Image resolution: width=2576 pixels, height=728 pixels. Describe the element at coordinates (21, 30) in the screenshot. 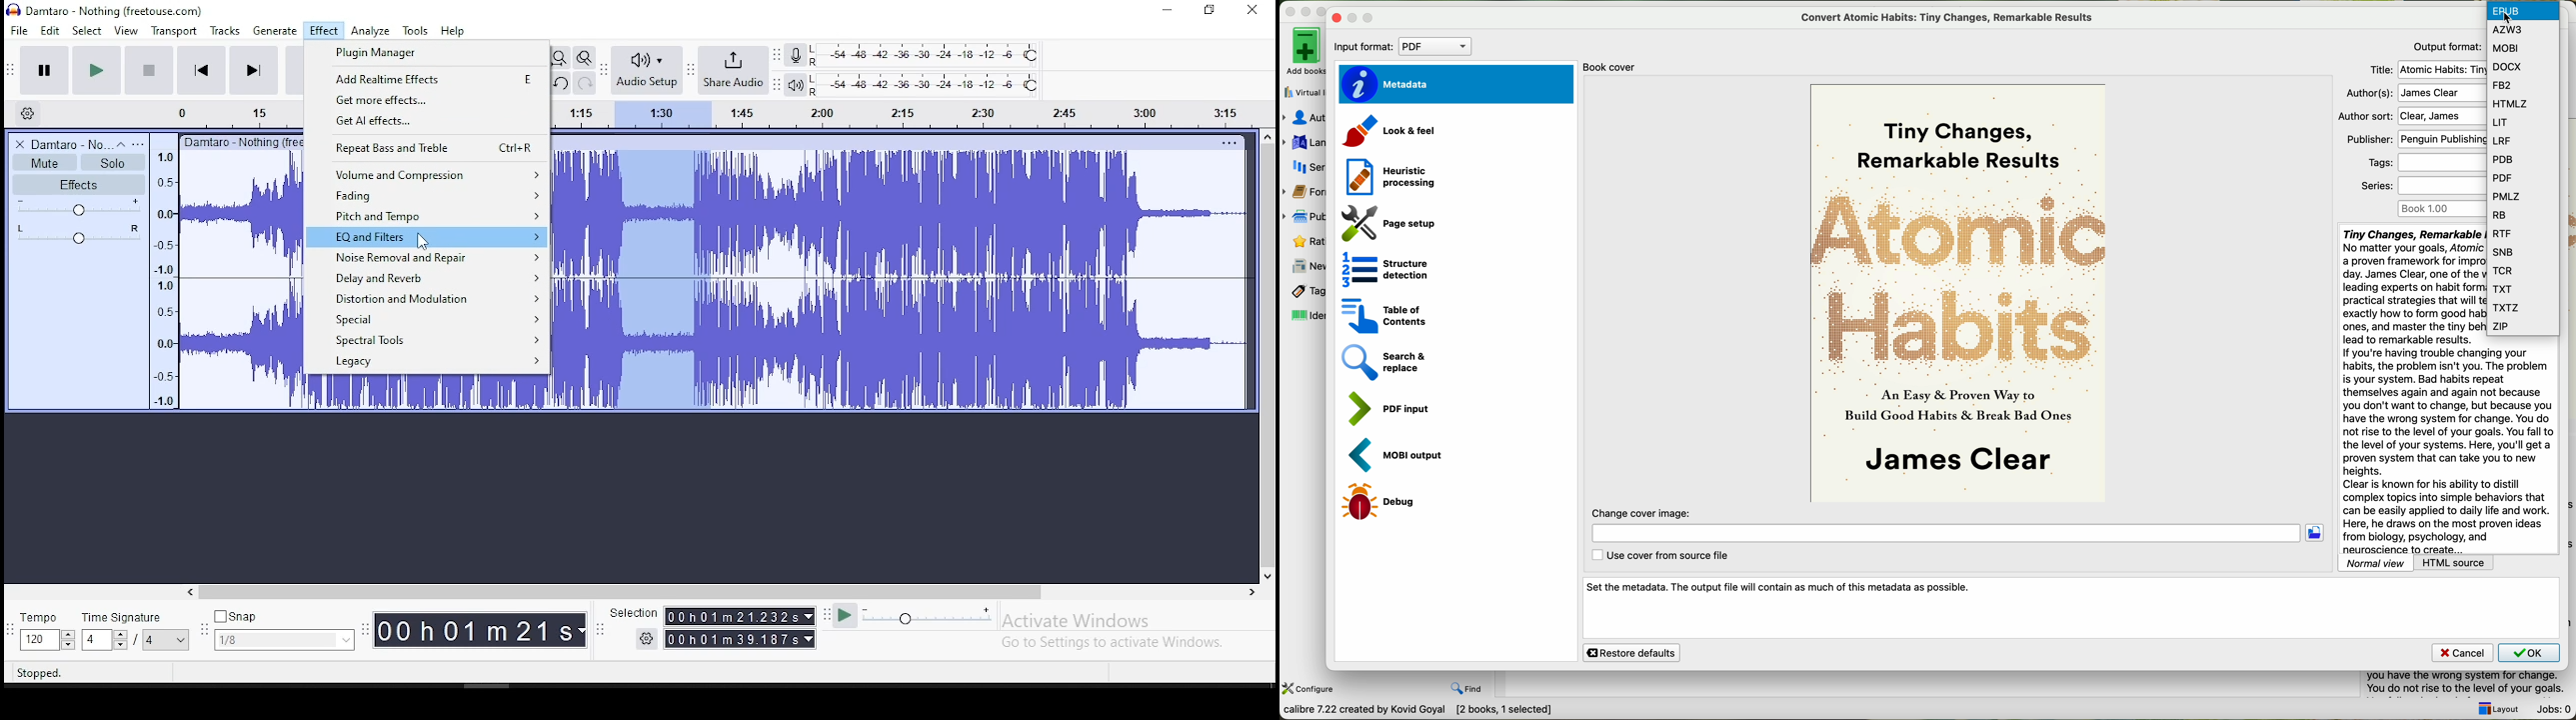

I see `file` at that location.